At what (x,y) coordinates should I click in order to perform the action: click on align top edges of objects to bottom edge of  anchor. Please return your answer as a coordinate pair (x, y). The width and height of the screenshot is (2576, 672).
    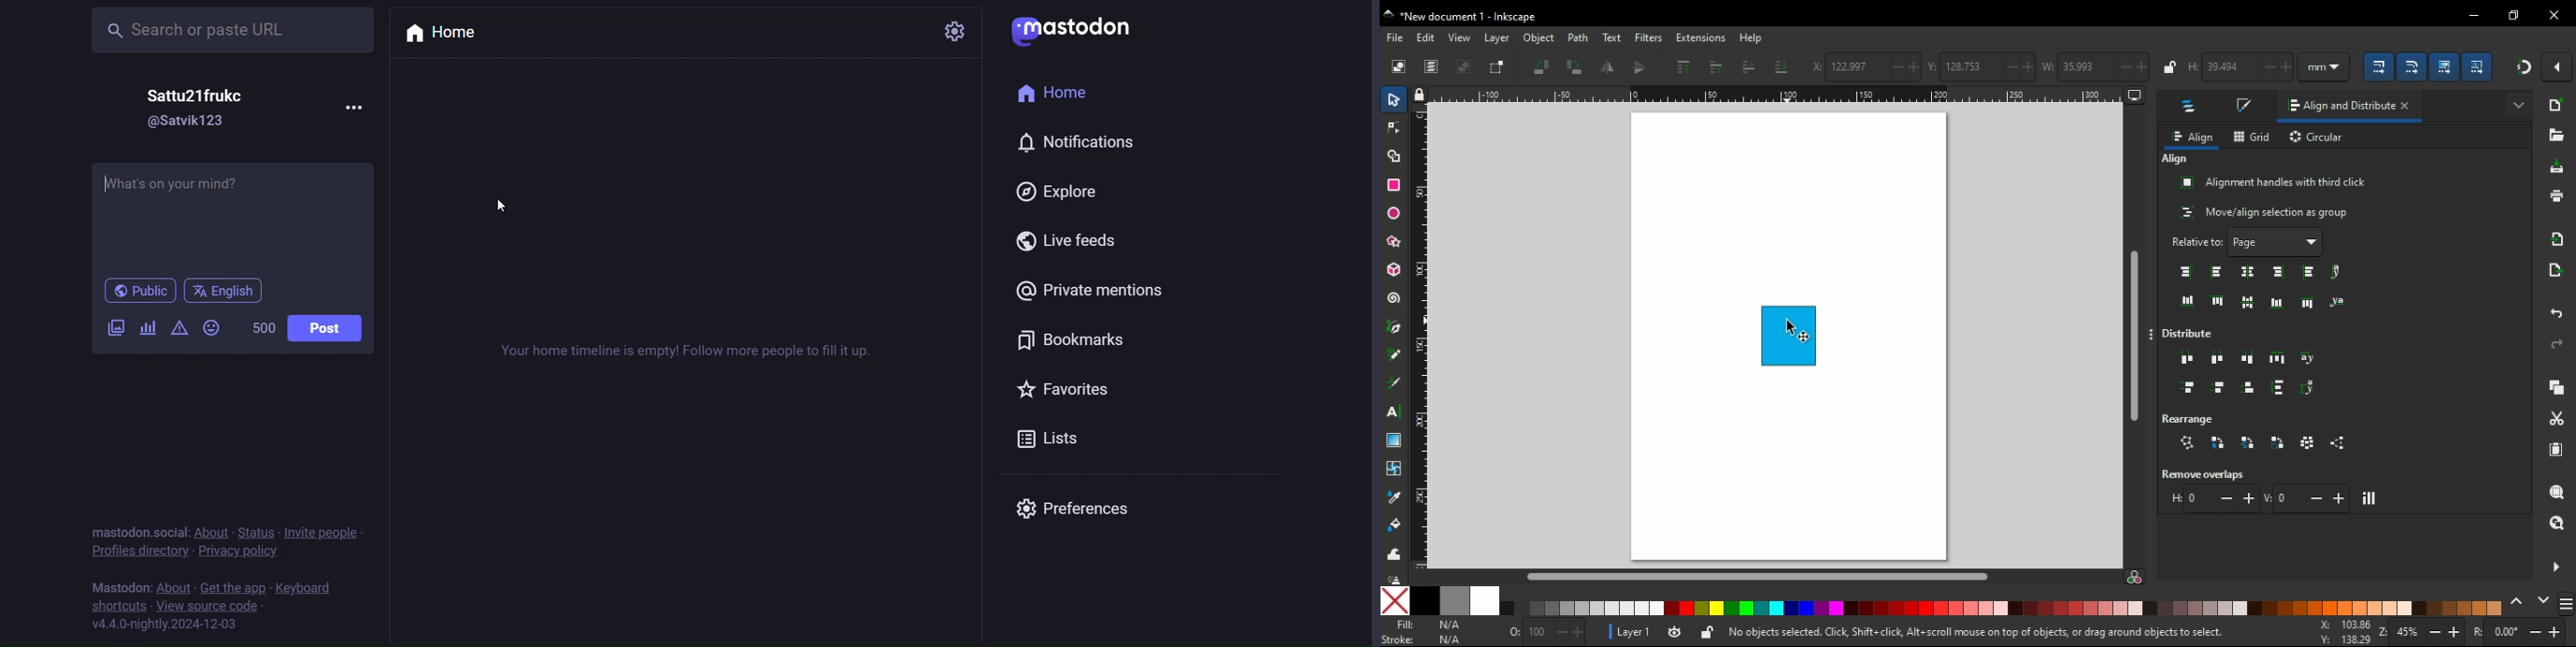
    Looking at the image, I should click on (2309, 301).